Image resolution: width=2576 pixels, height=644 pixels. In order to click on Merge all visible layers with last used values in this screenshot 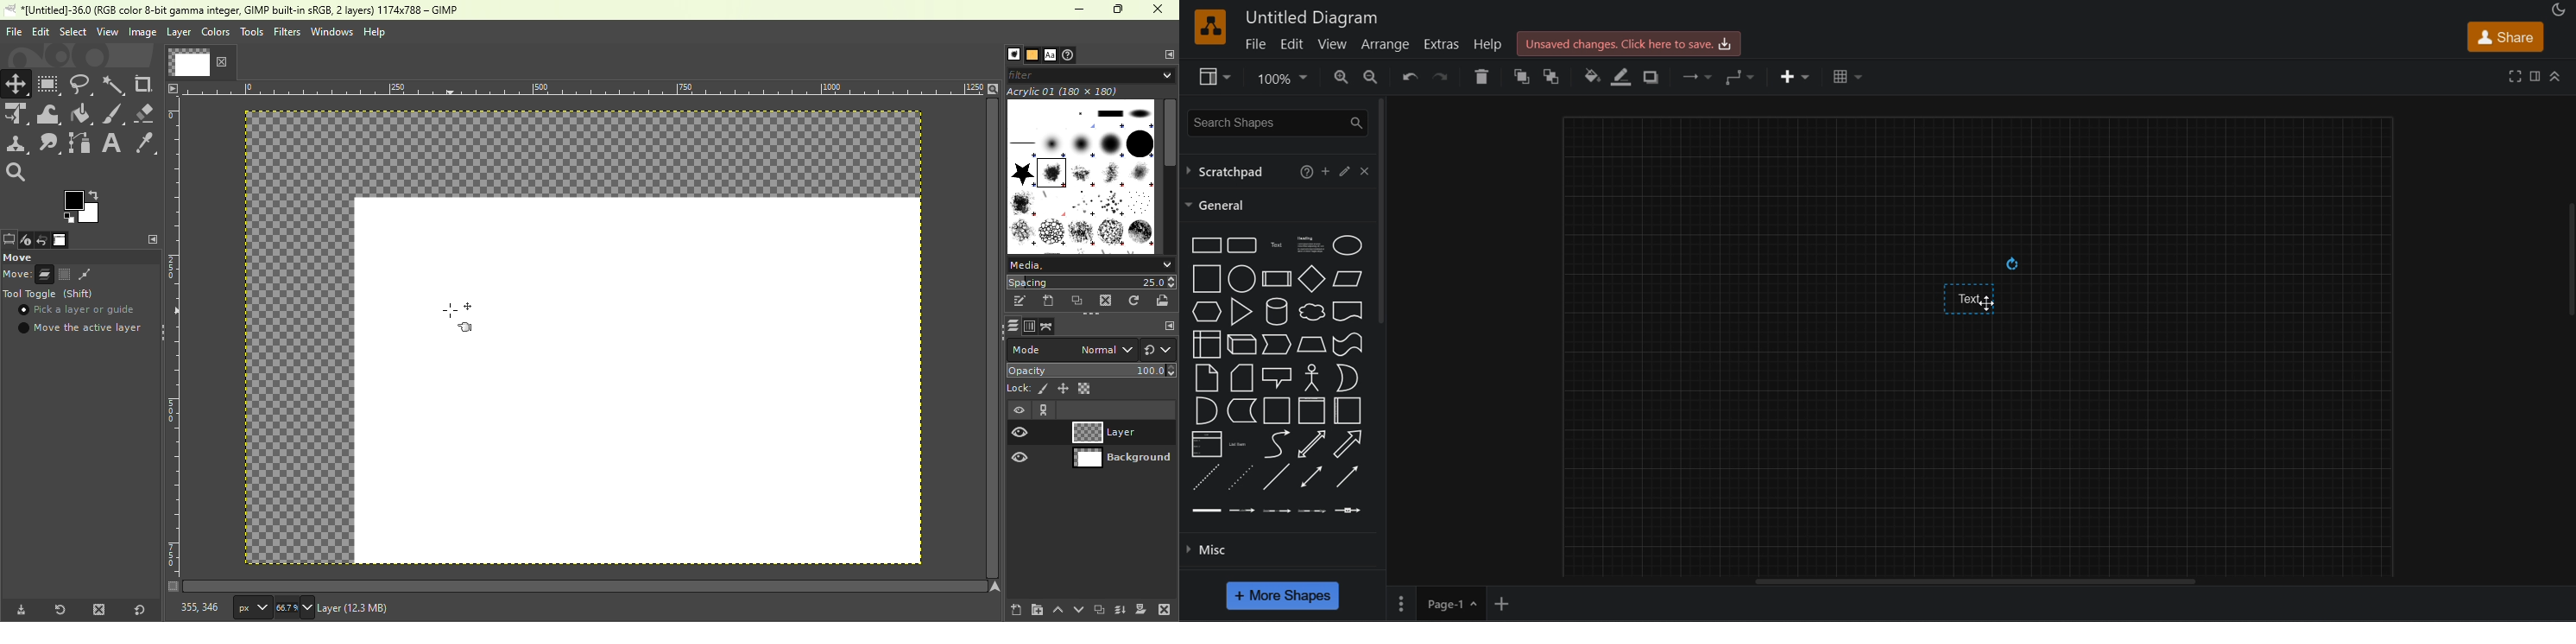, I will do `click(1121, 610)`.